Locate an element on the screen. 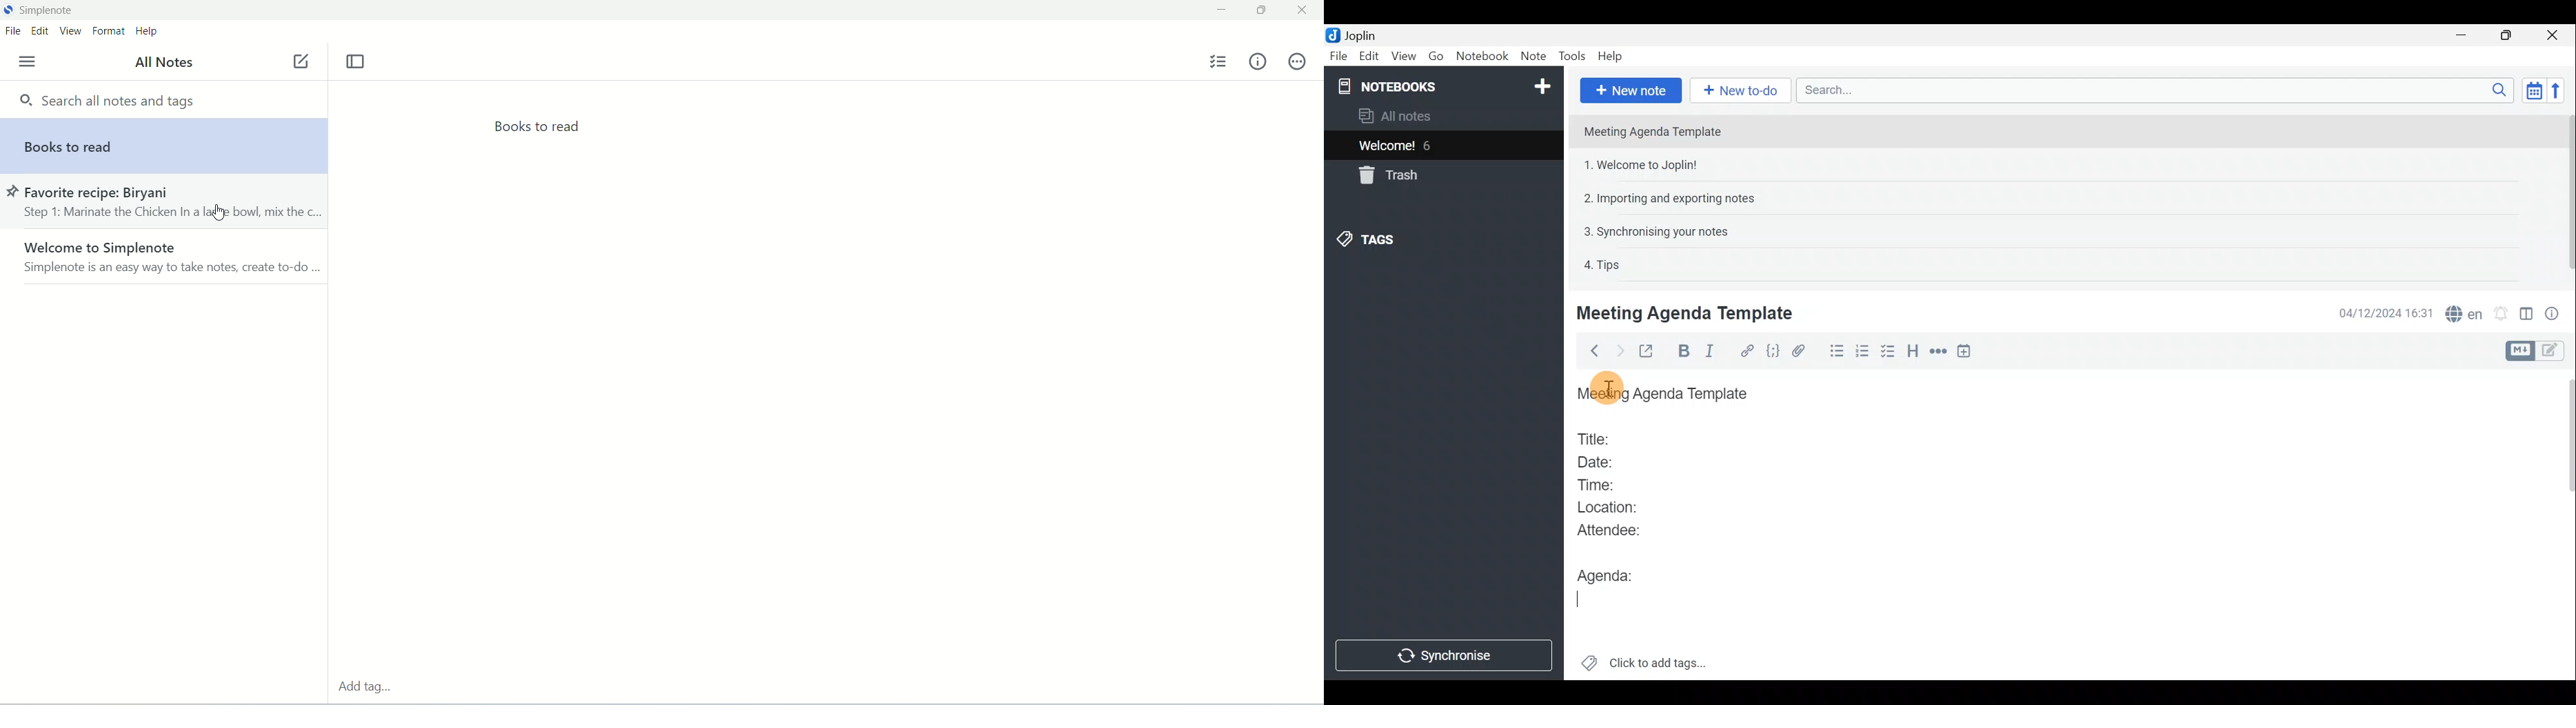  Checkbox is located at coordinates (1888, 352).